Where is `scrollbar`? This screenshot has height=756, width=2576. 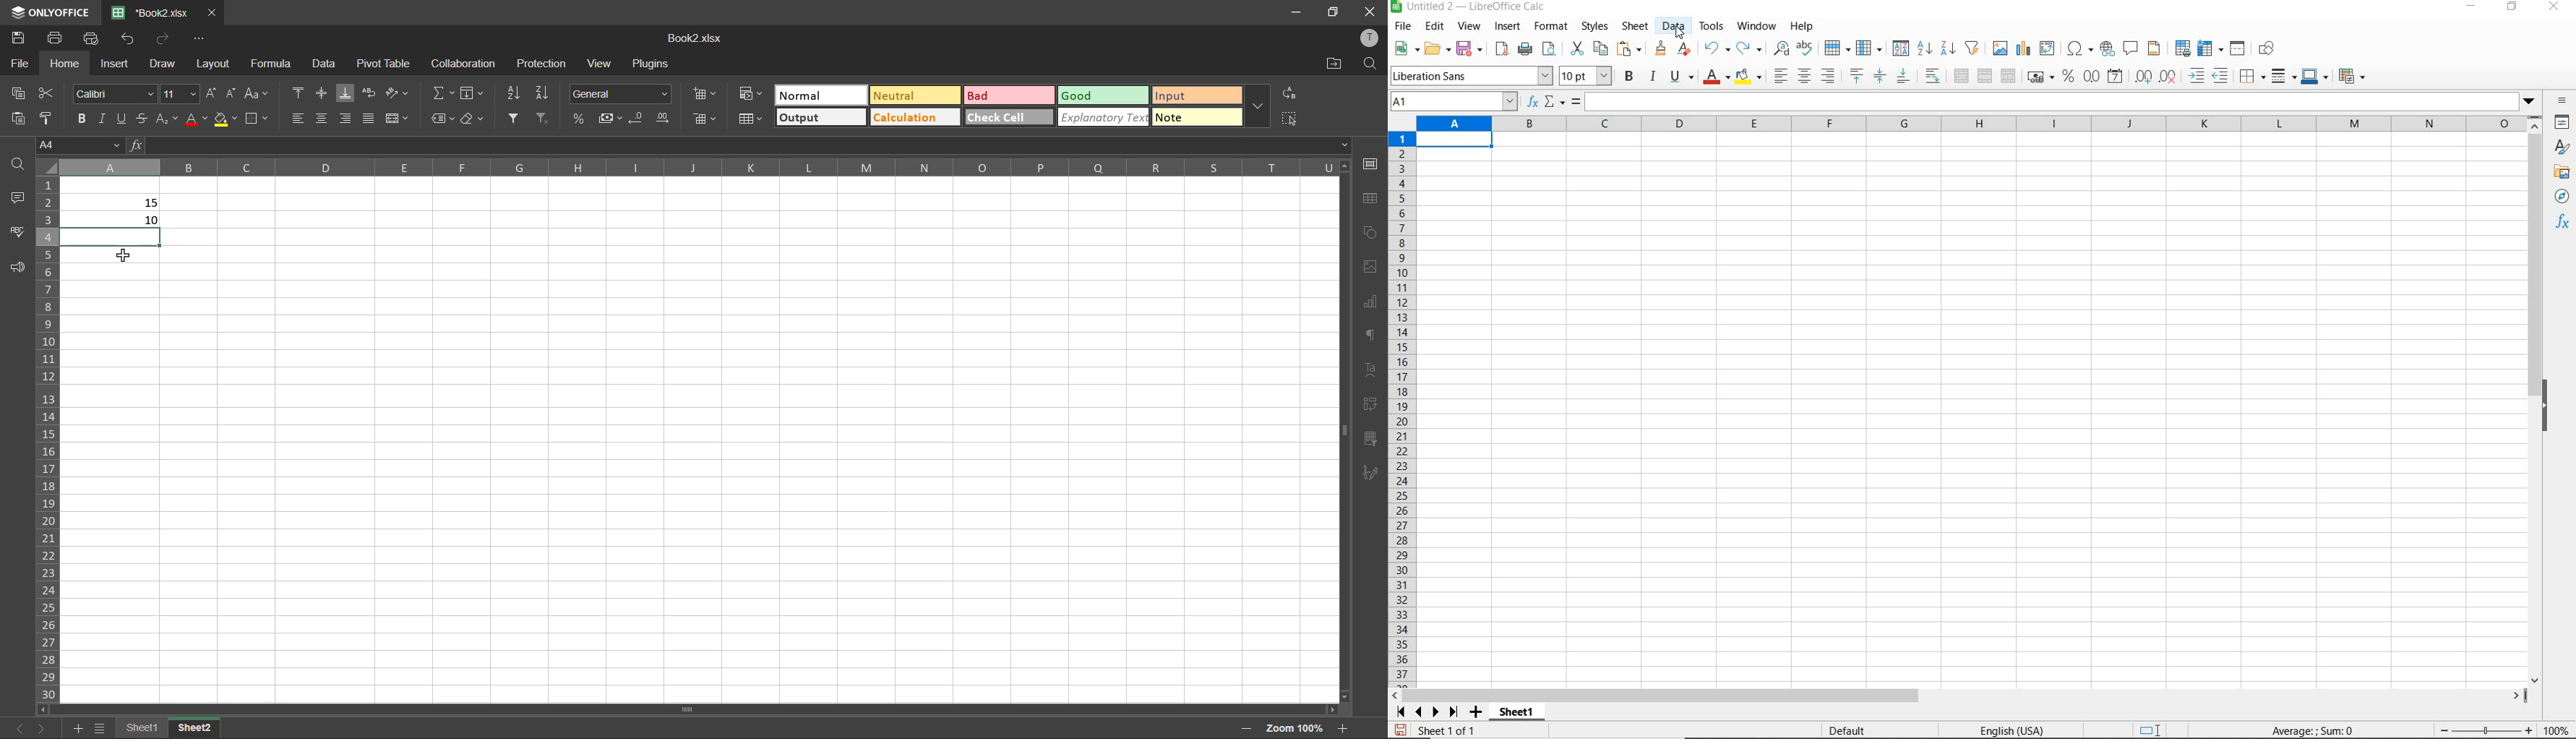
scrollbar is located at coordinates (2537, 400).